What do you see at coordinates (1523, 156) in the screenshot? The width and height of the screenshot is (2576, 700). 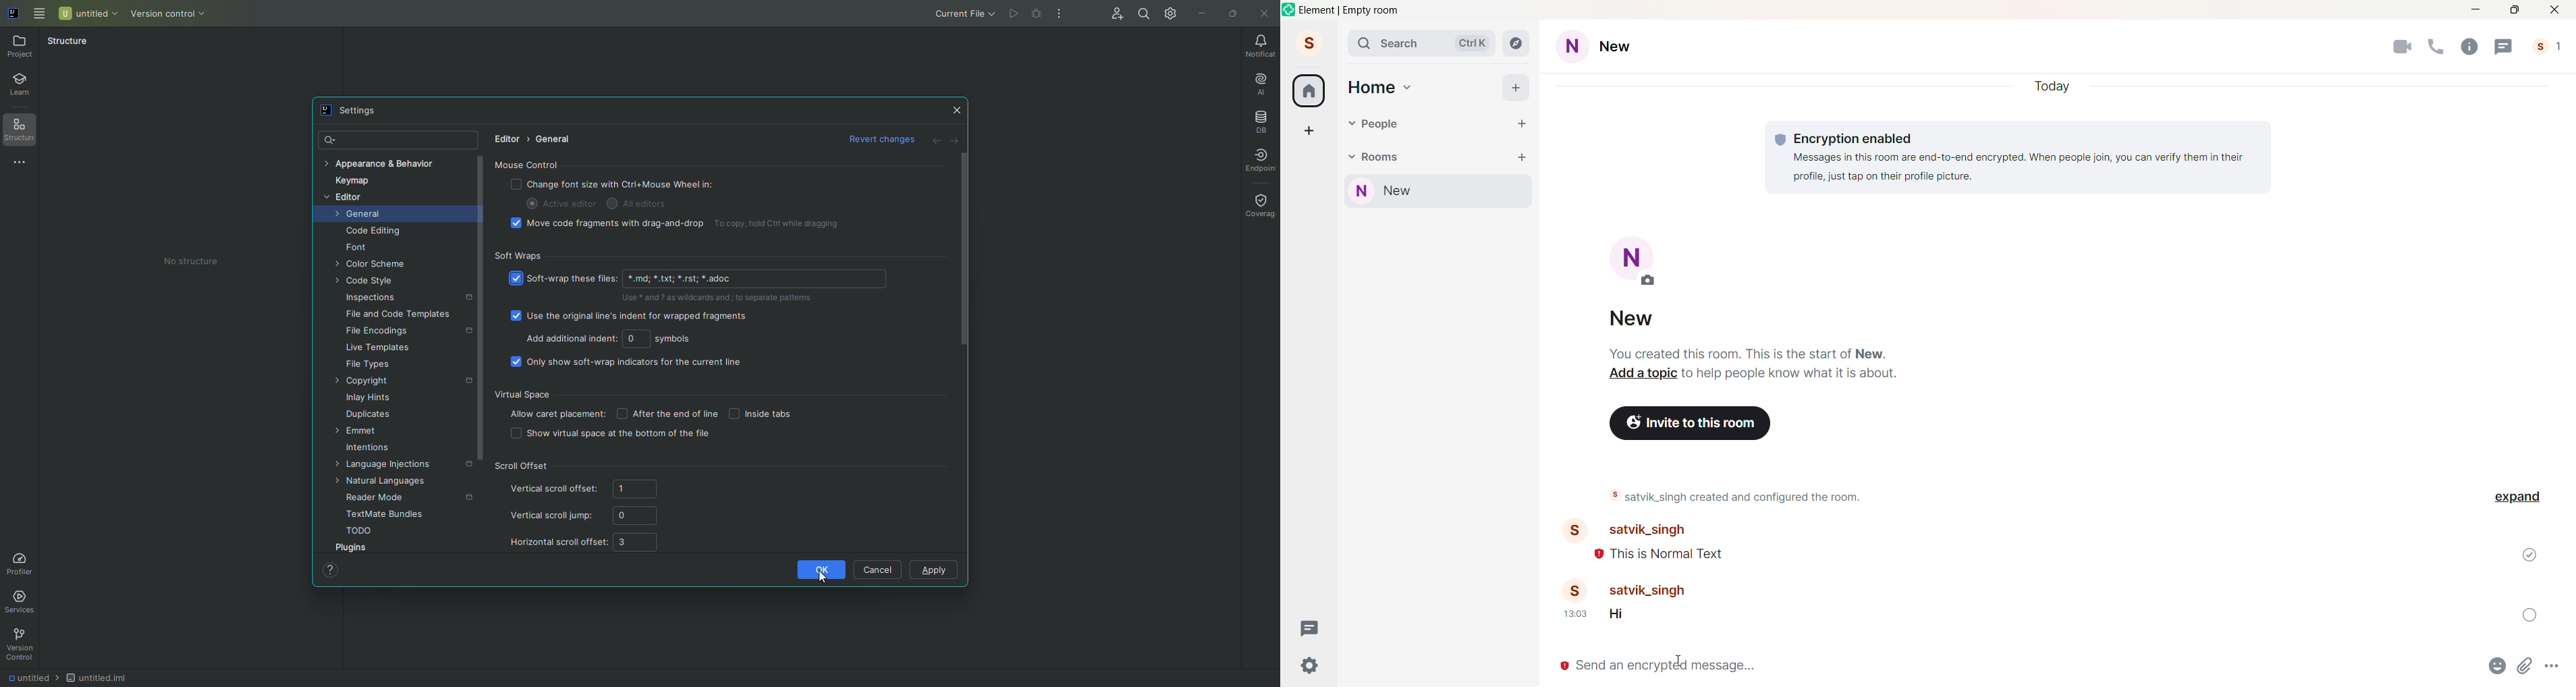 I see `Add Room` at bounding box center [1523, 156].